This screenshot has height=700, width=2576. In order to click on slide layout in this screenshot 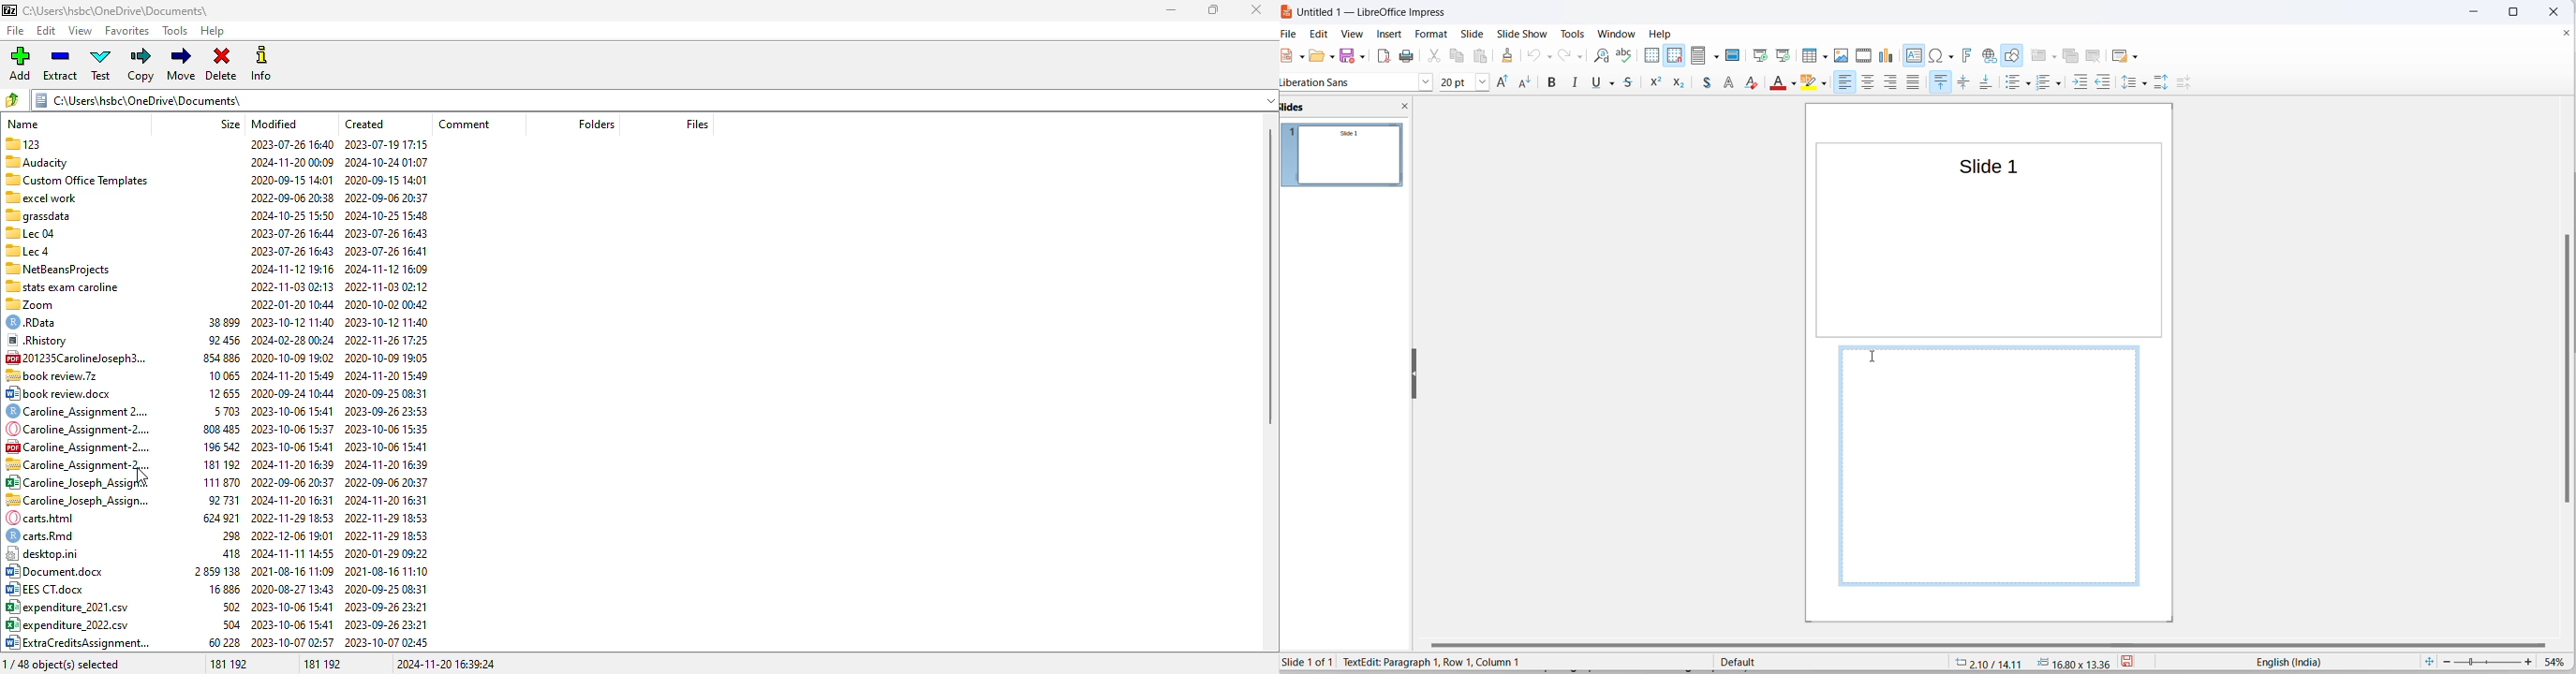, I will do `click(2122, 55)`.